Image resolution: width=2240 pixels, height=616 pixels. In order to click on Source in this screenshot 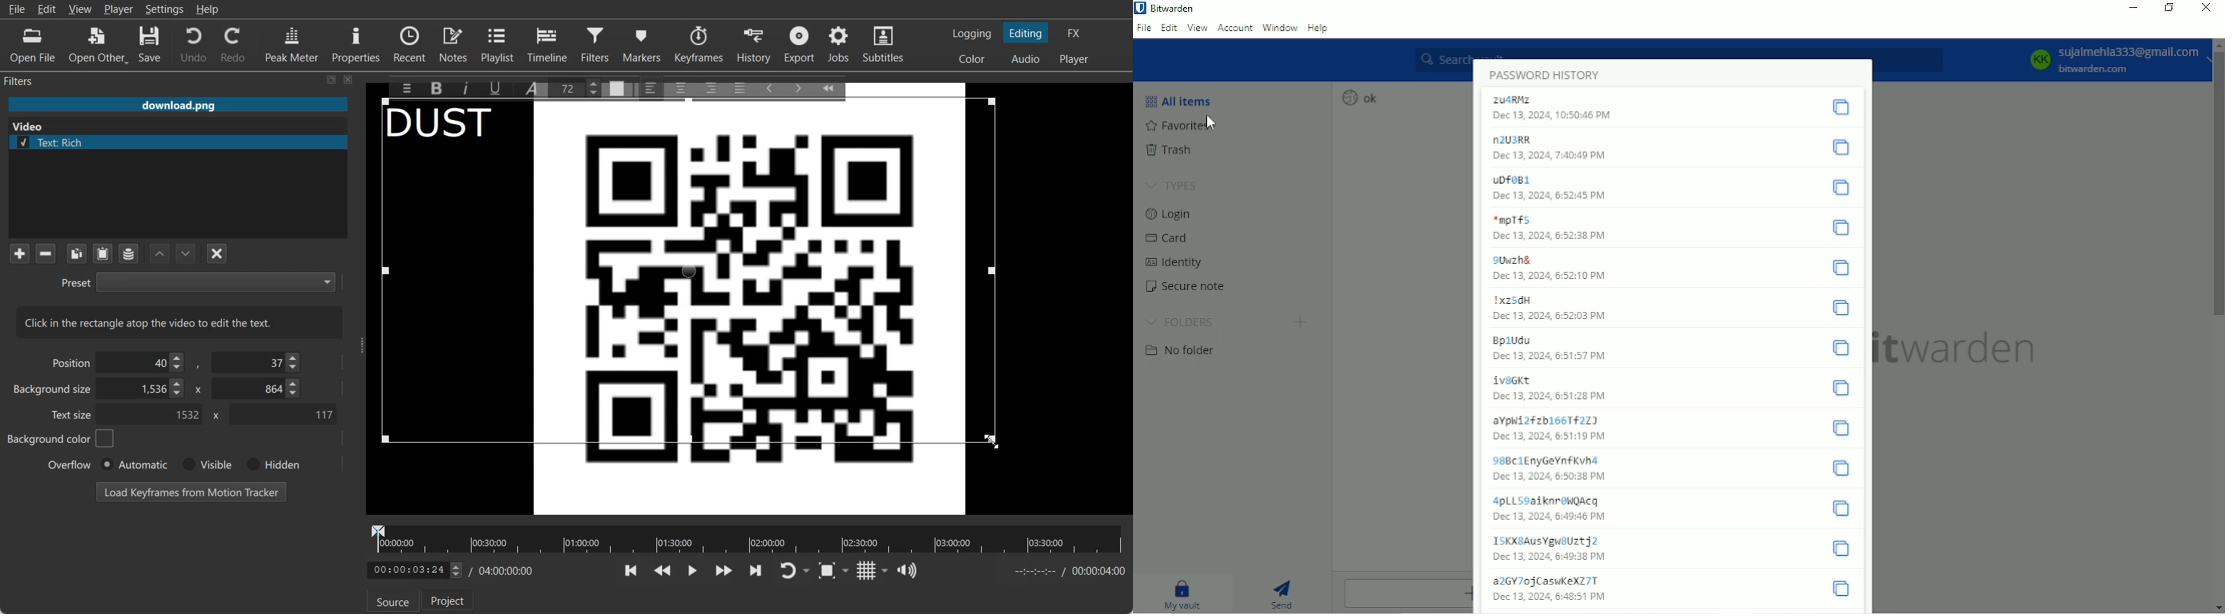, I will do `click(393, 601)`.